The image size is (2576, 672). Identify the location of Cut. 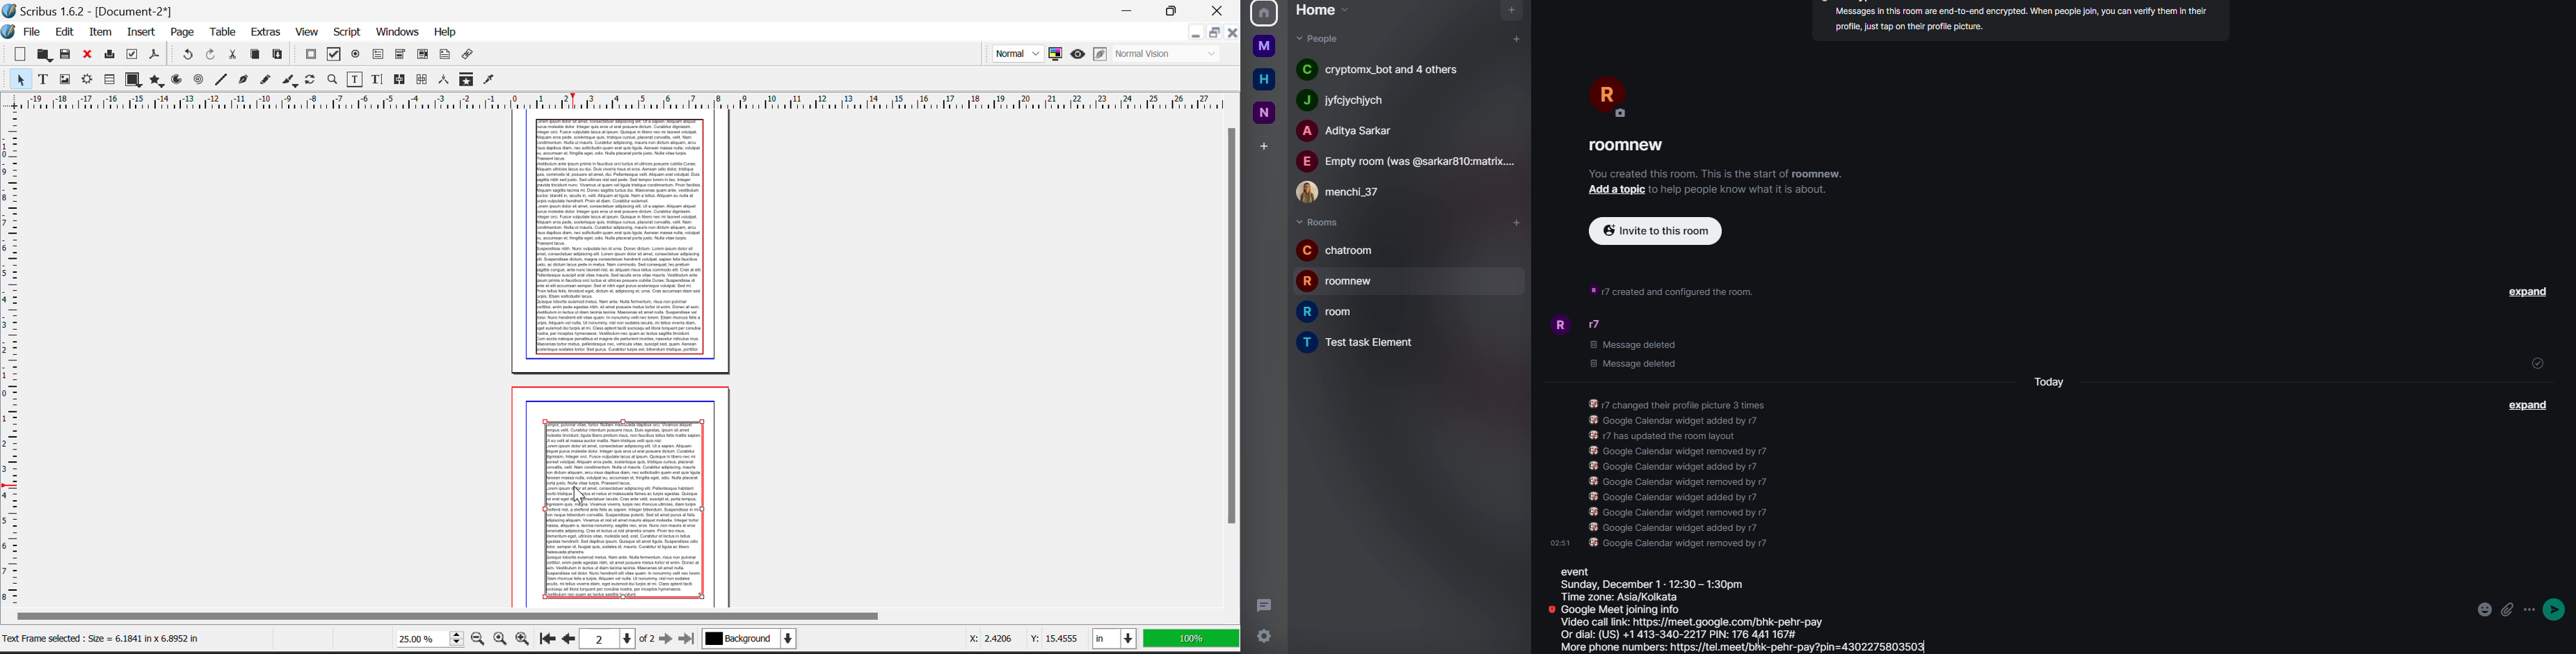
(232, 56).